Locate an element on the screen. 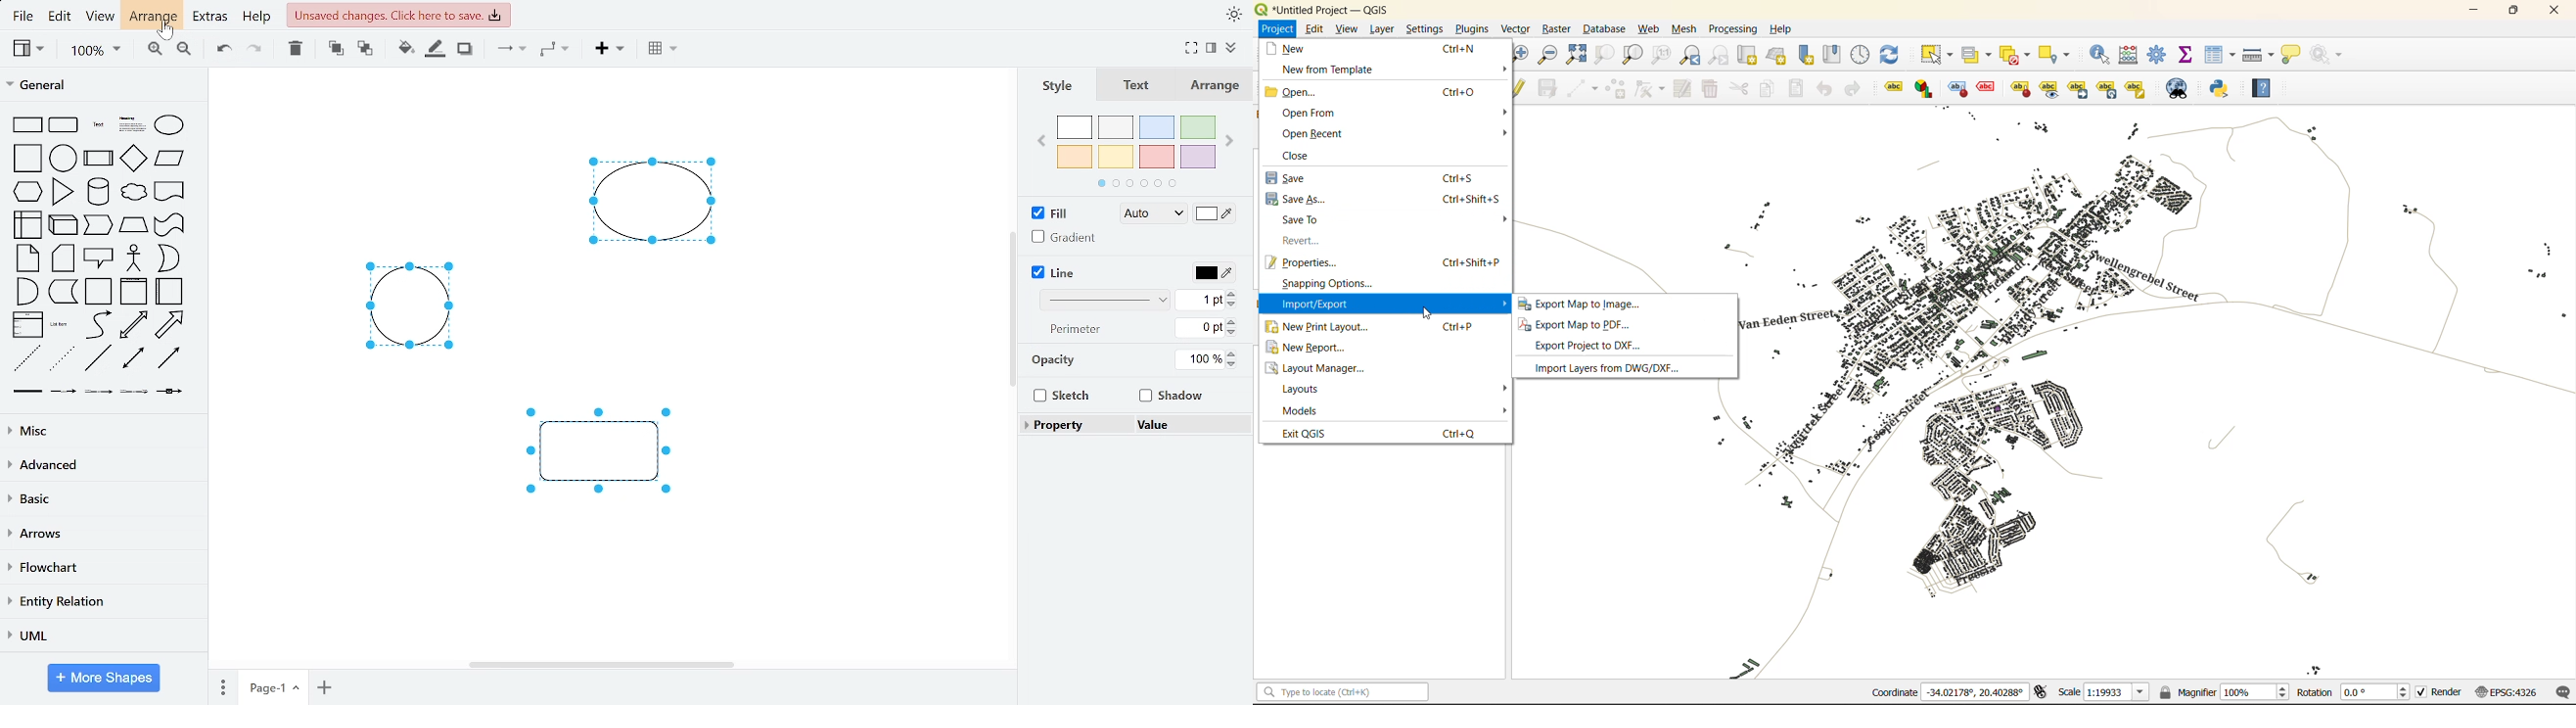  zoom in is located at coordinates (1522, 53).